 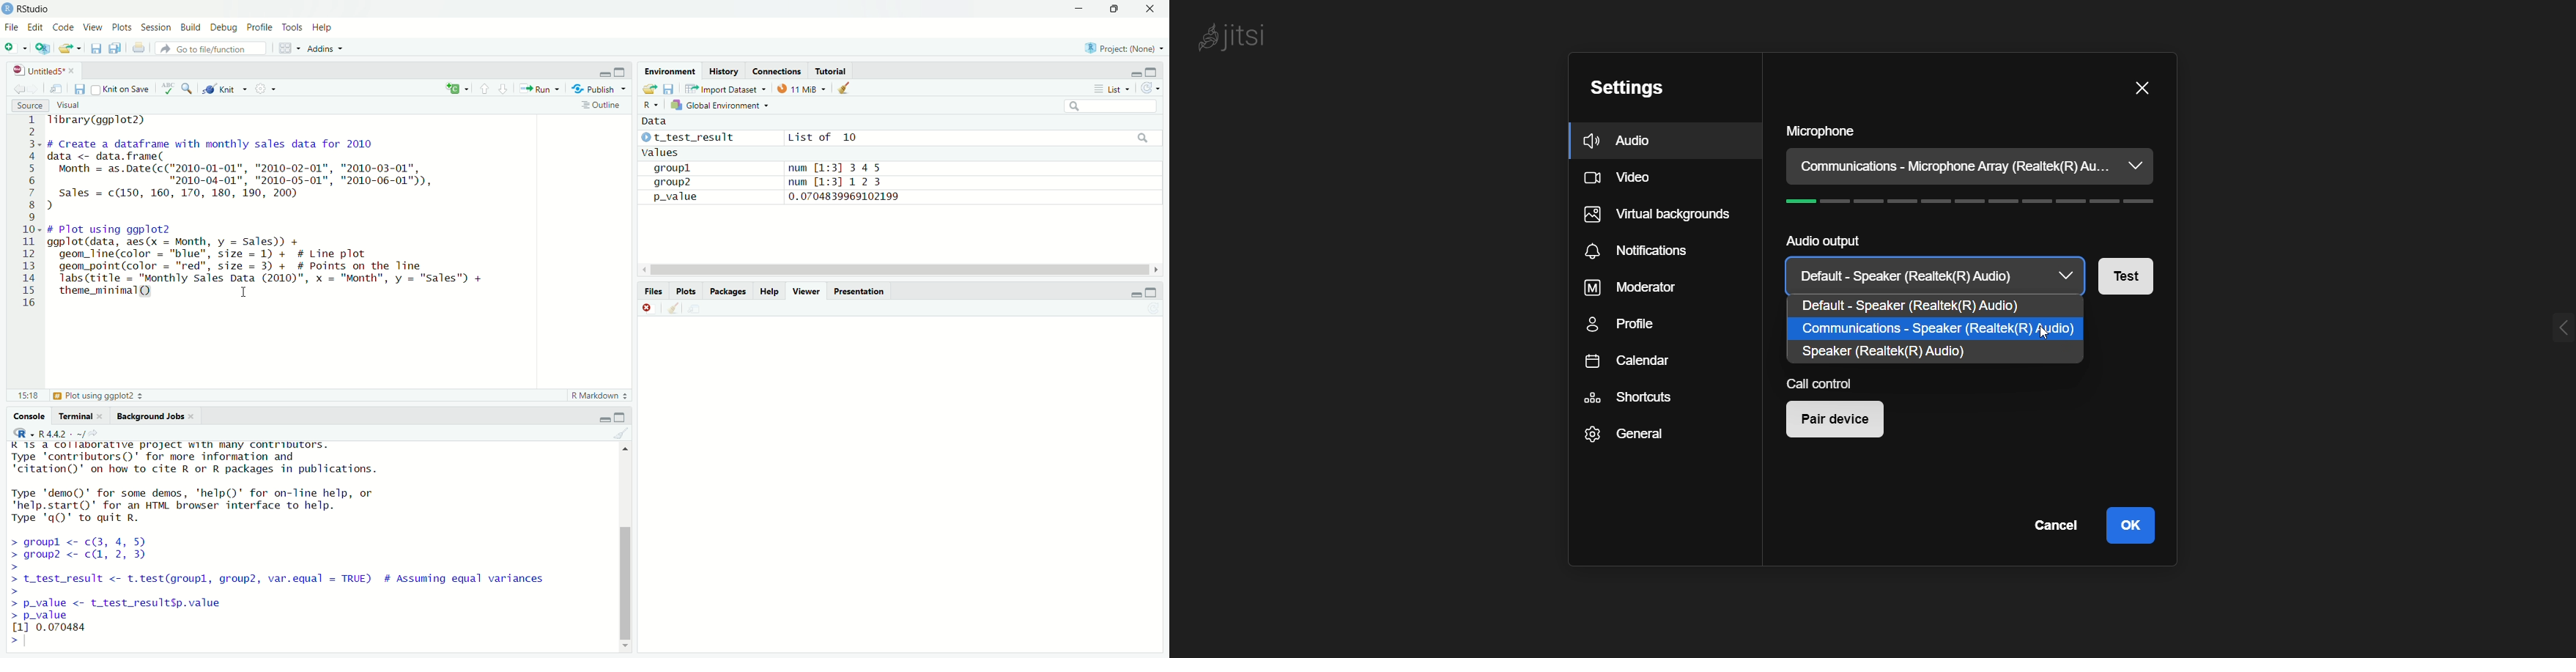 I want to click on minimise, so click(x=1135, y=293).